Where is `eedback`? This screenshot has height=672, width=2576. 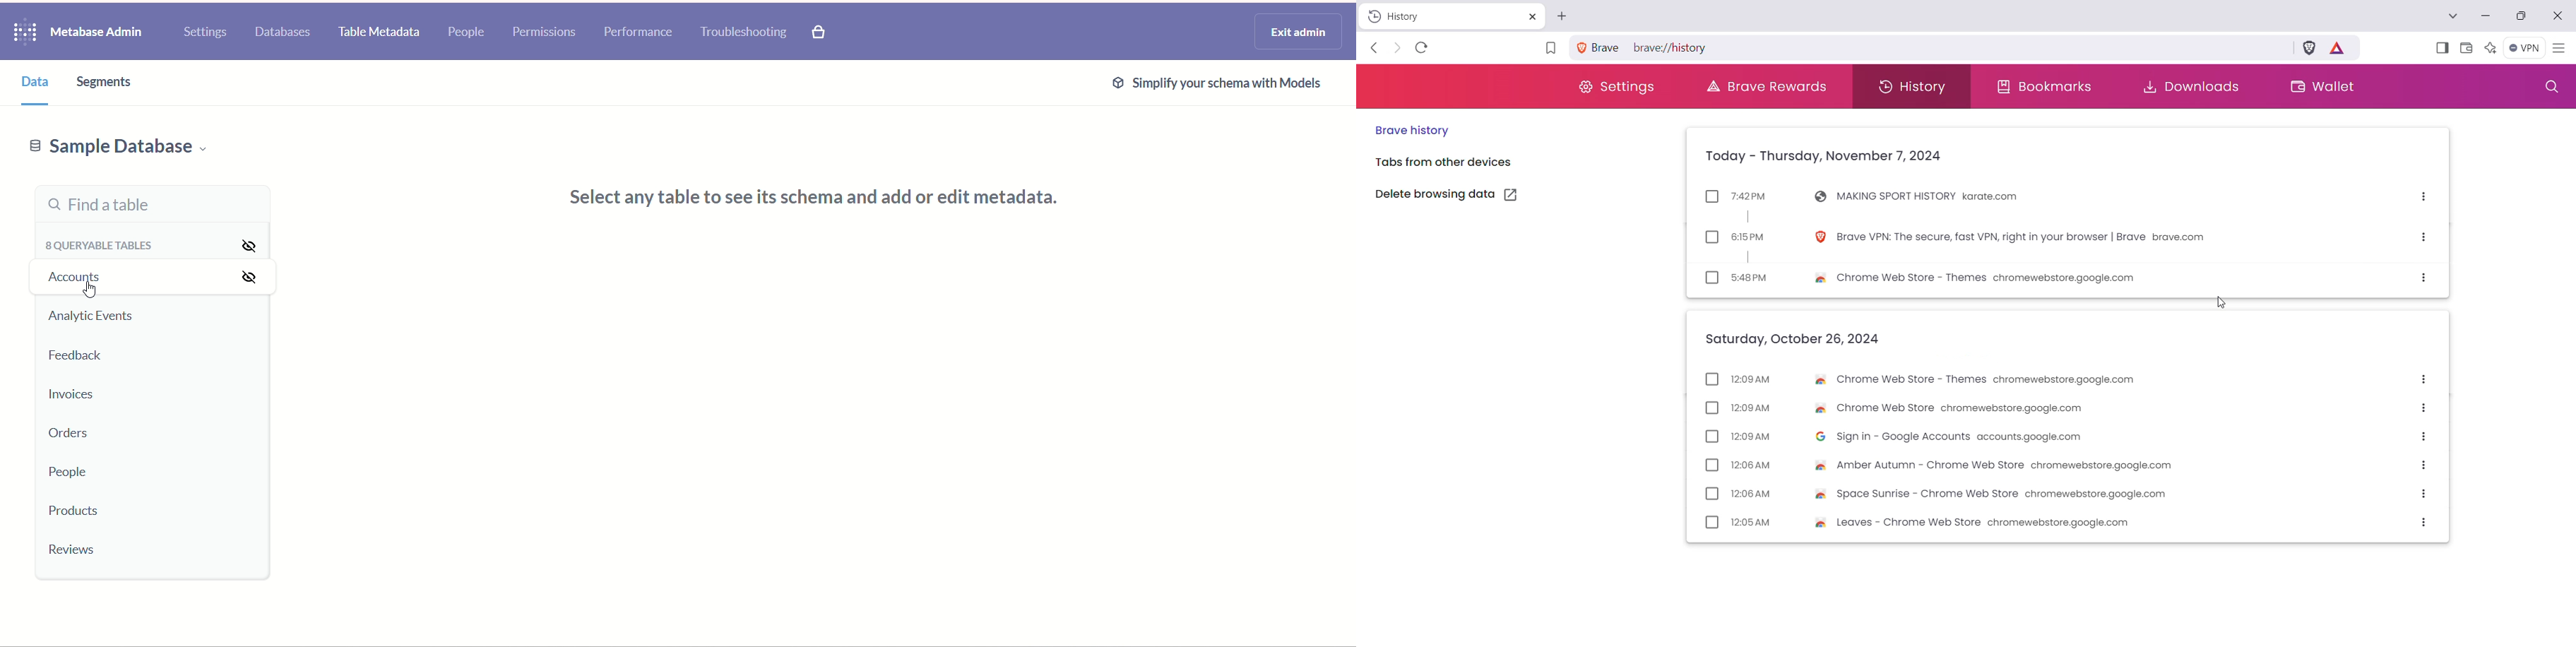
eedback is located at coordinates (82, 357).